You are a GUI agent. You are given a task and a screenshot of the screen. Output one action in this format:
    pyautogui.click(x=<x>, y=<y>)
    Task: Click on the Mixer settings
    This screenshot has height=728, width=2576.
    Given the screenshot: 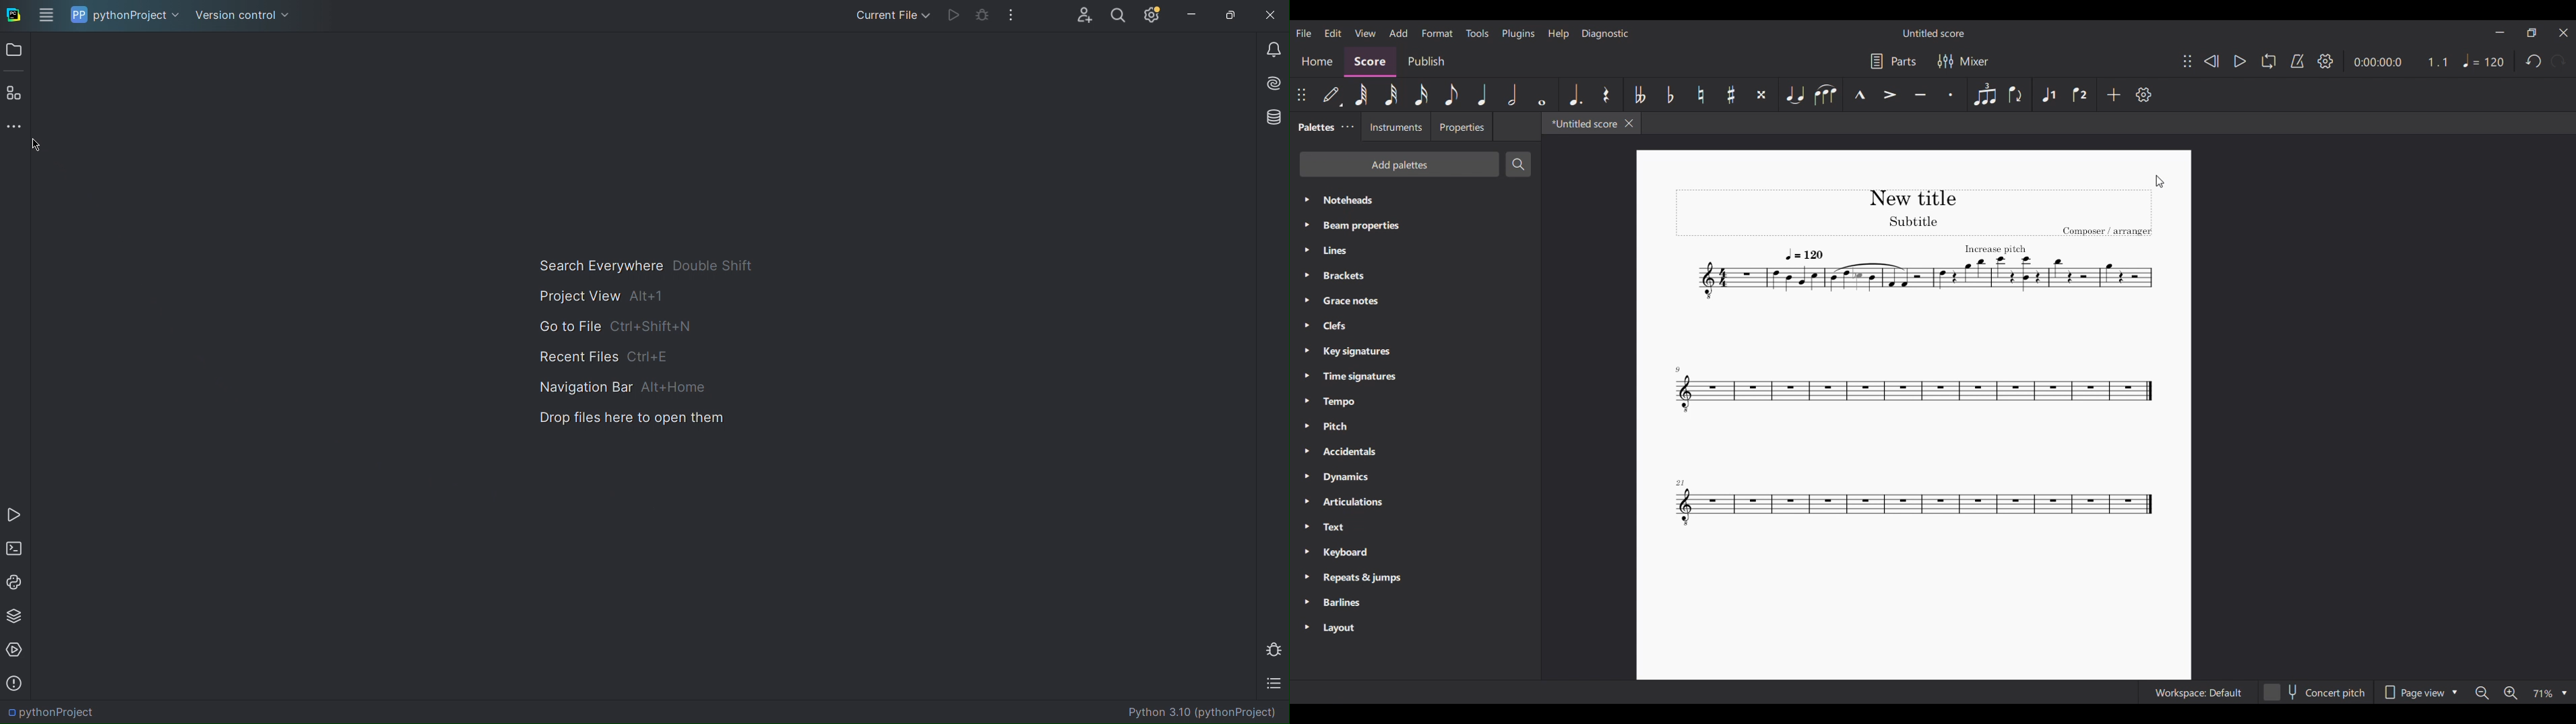 What is the action you would take?
    pyautogui.click(x=1963, y=62)
    